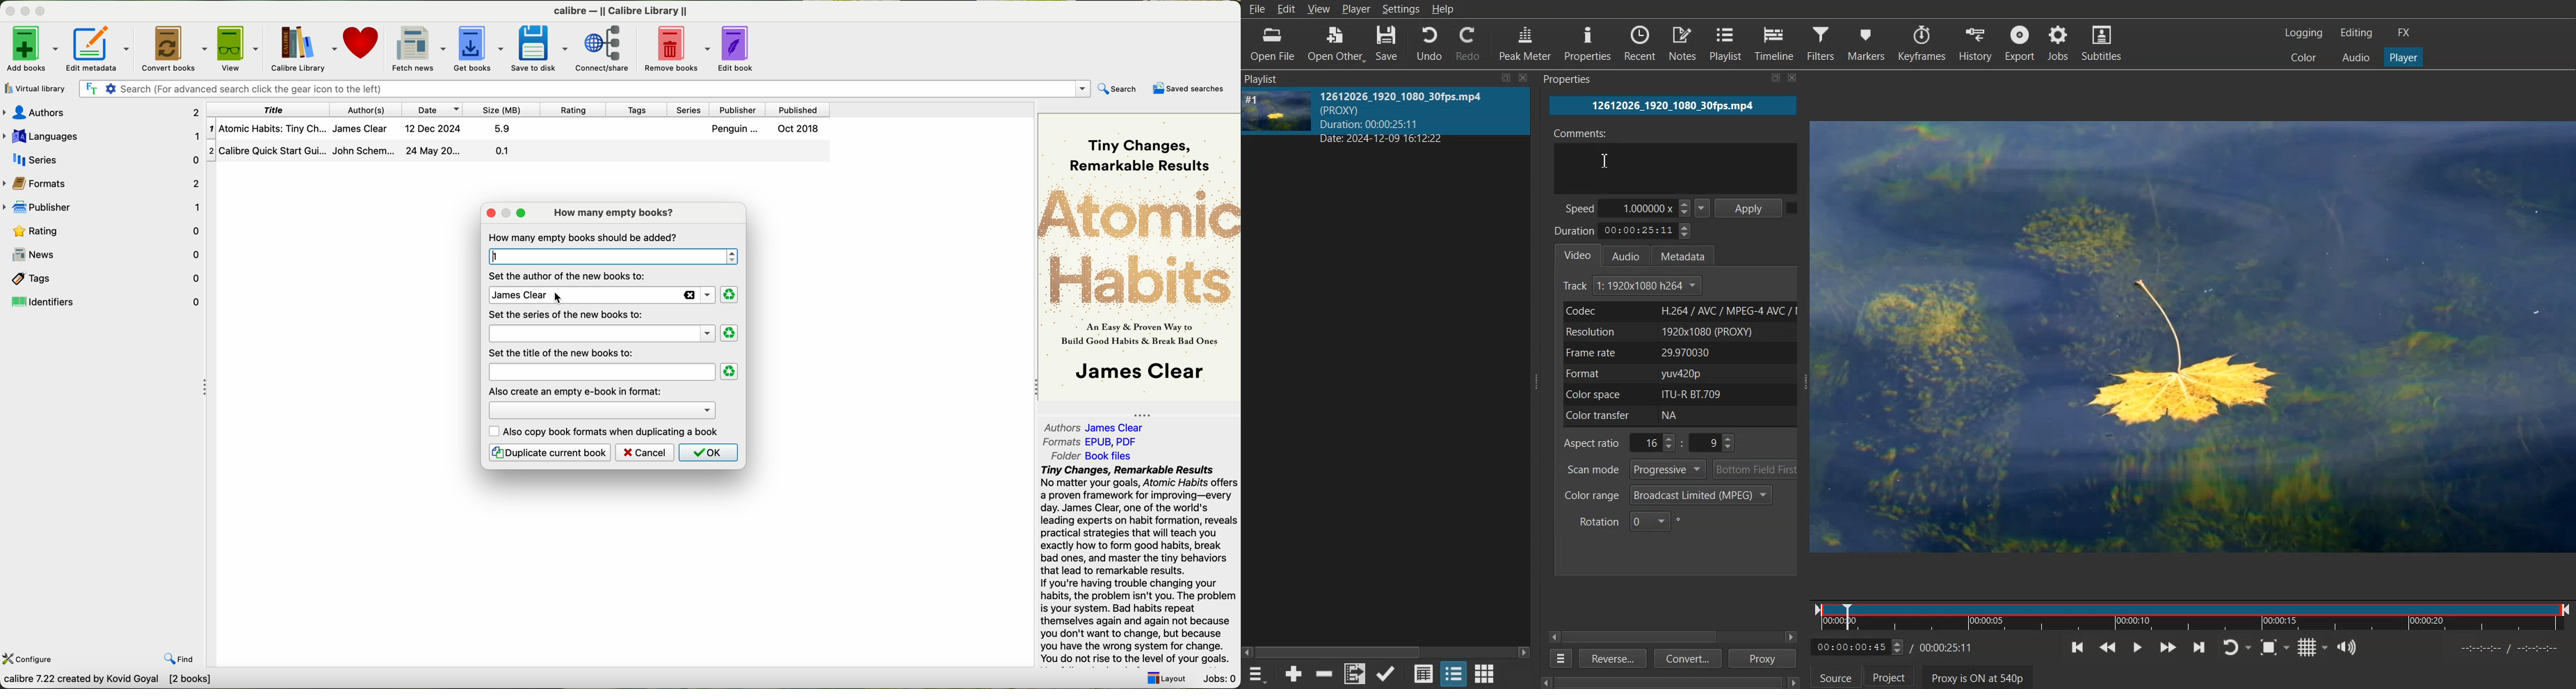 The image size is (2576, 700). What do you see at coordinates (1646, 637) in the screenshot?
I see `Horizontal Scroll bar` at bounding box center [1646, 637].